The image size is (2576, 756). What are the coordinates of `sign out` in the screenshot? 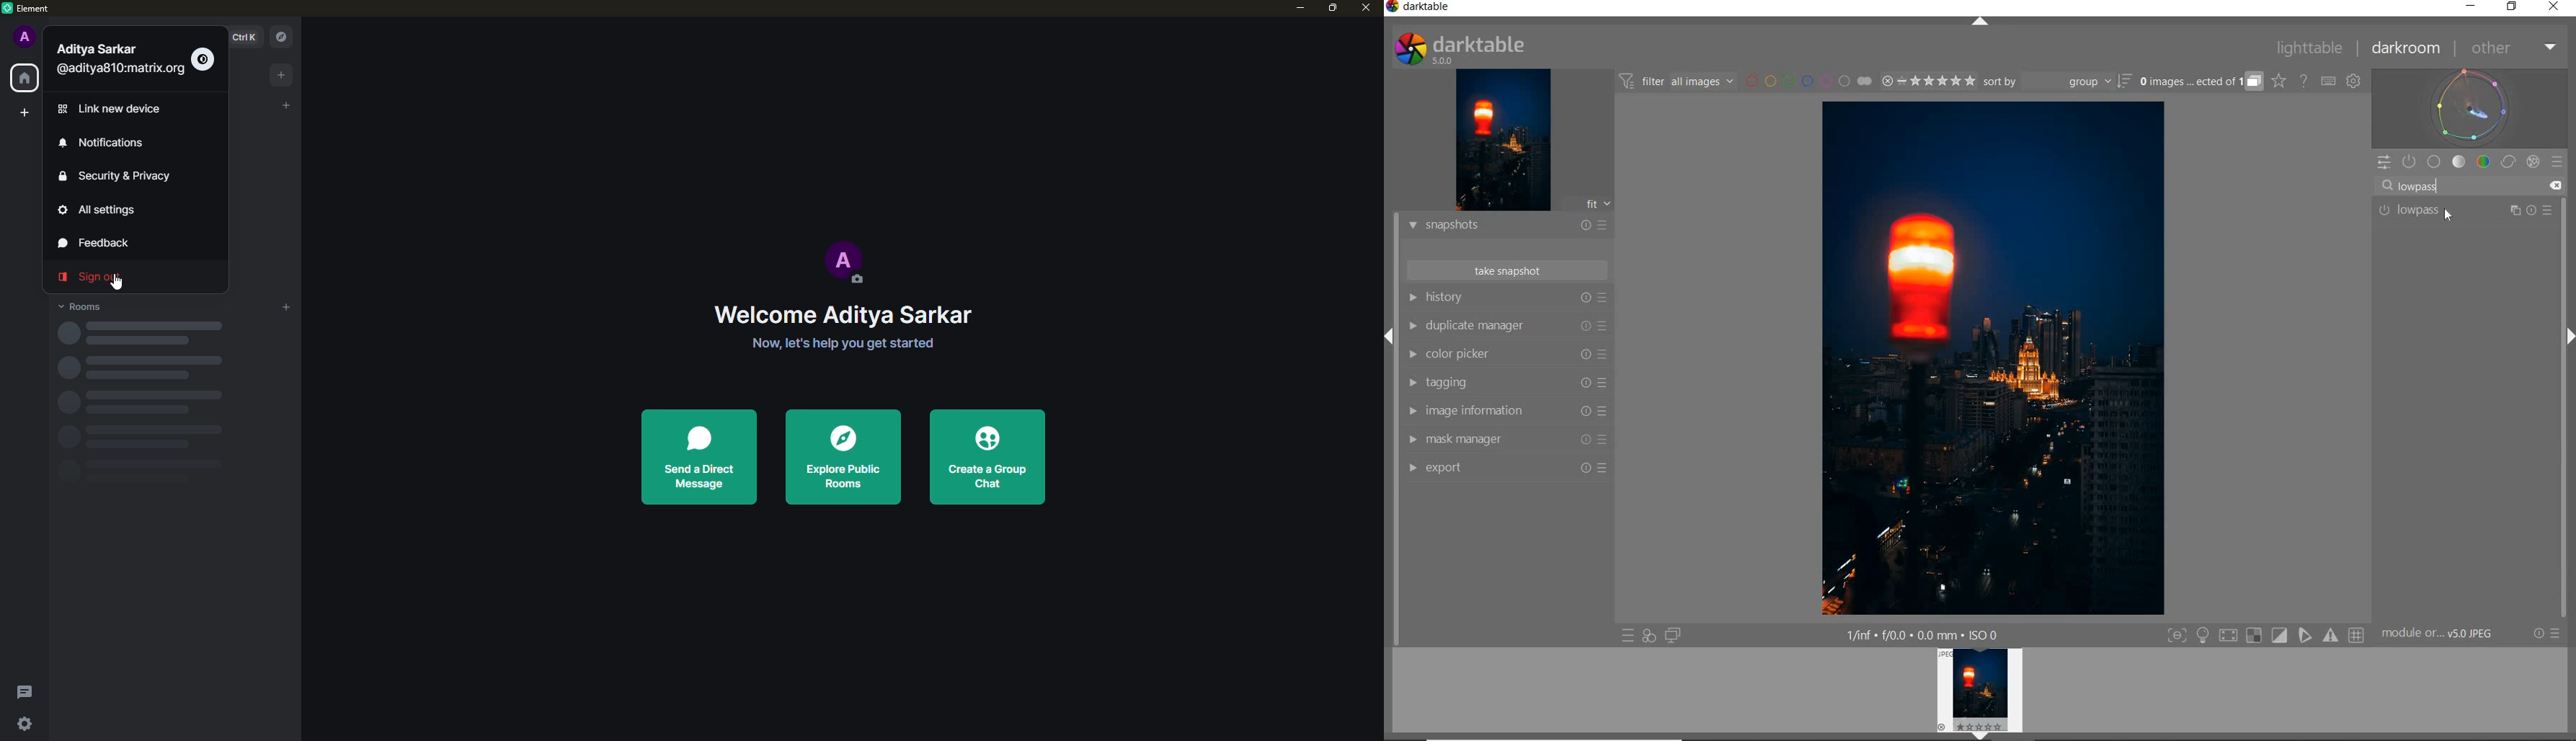 It's located at (87, 278).